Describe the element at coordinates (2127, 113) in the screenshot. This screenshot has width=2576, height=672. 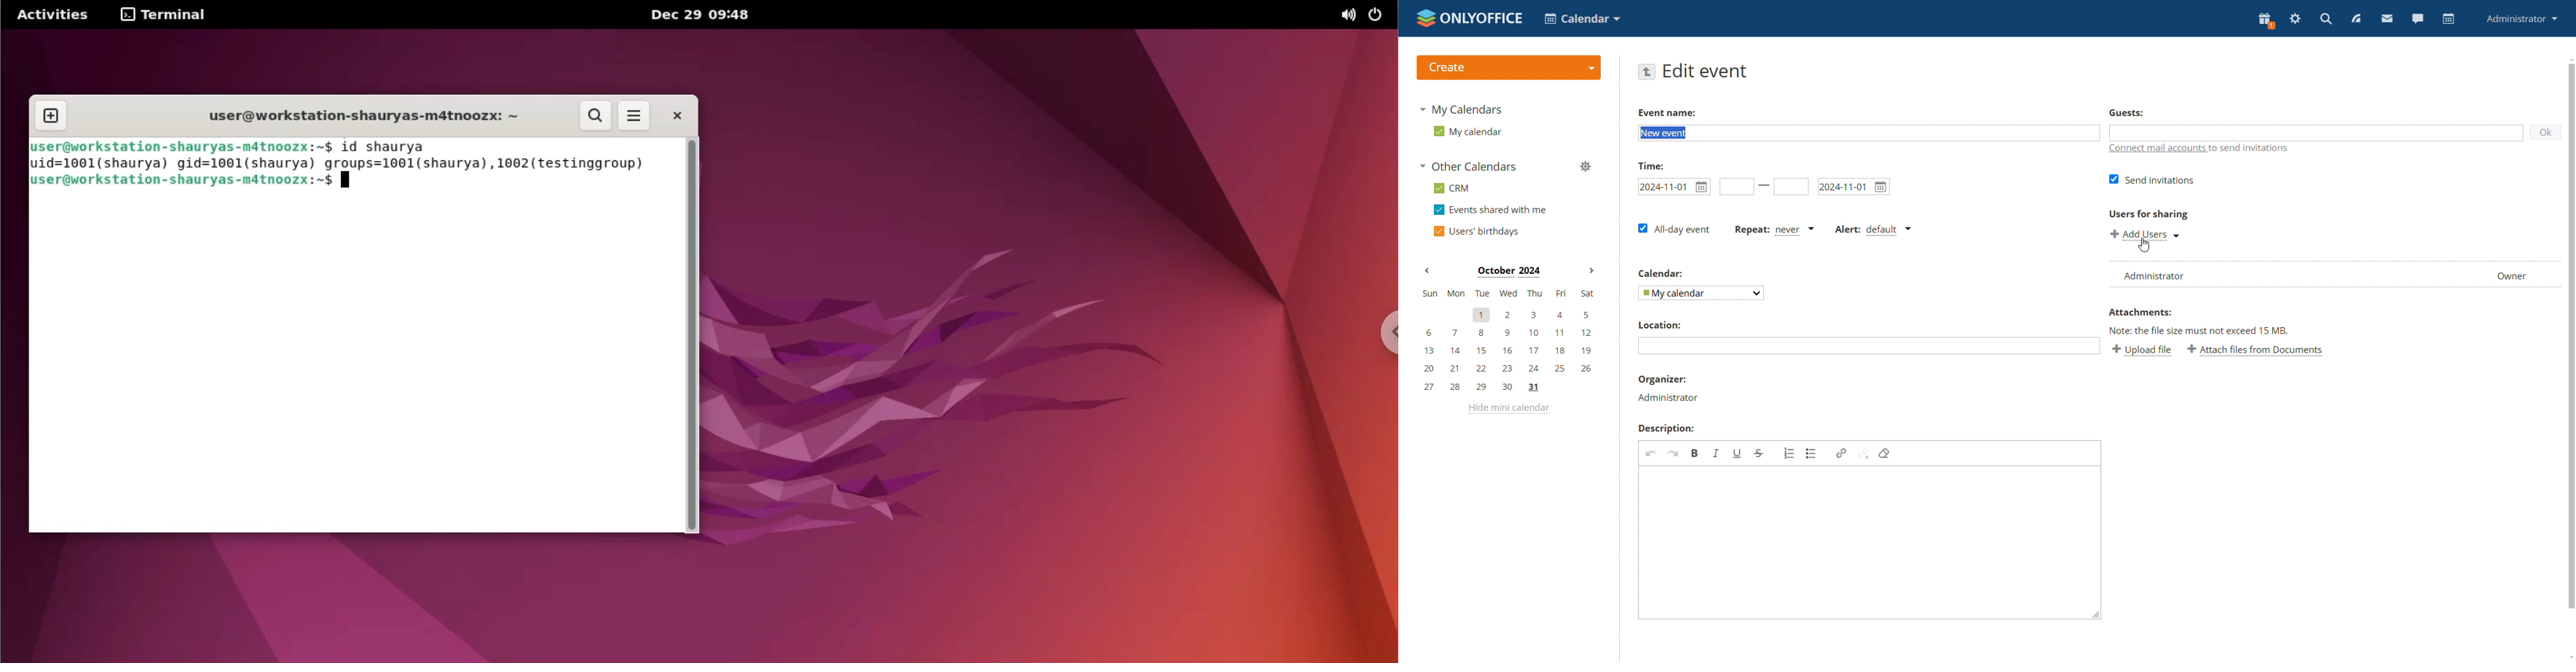
I see `Guests` at that location.